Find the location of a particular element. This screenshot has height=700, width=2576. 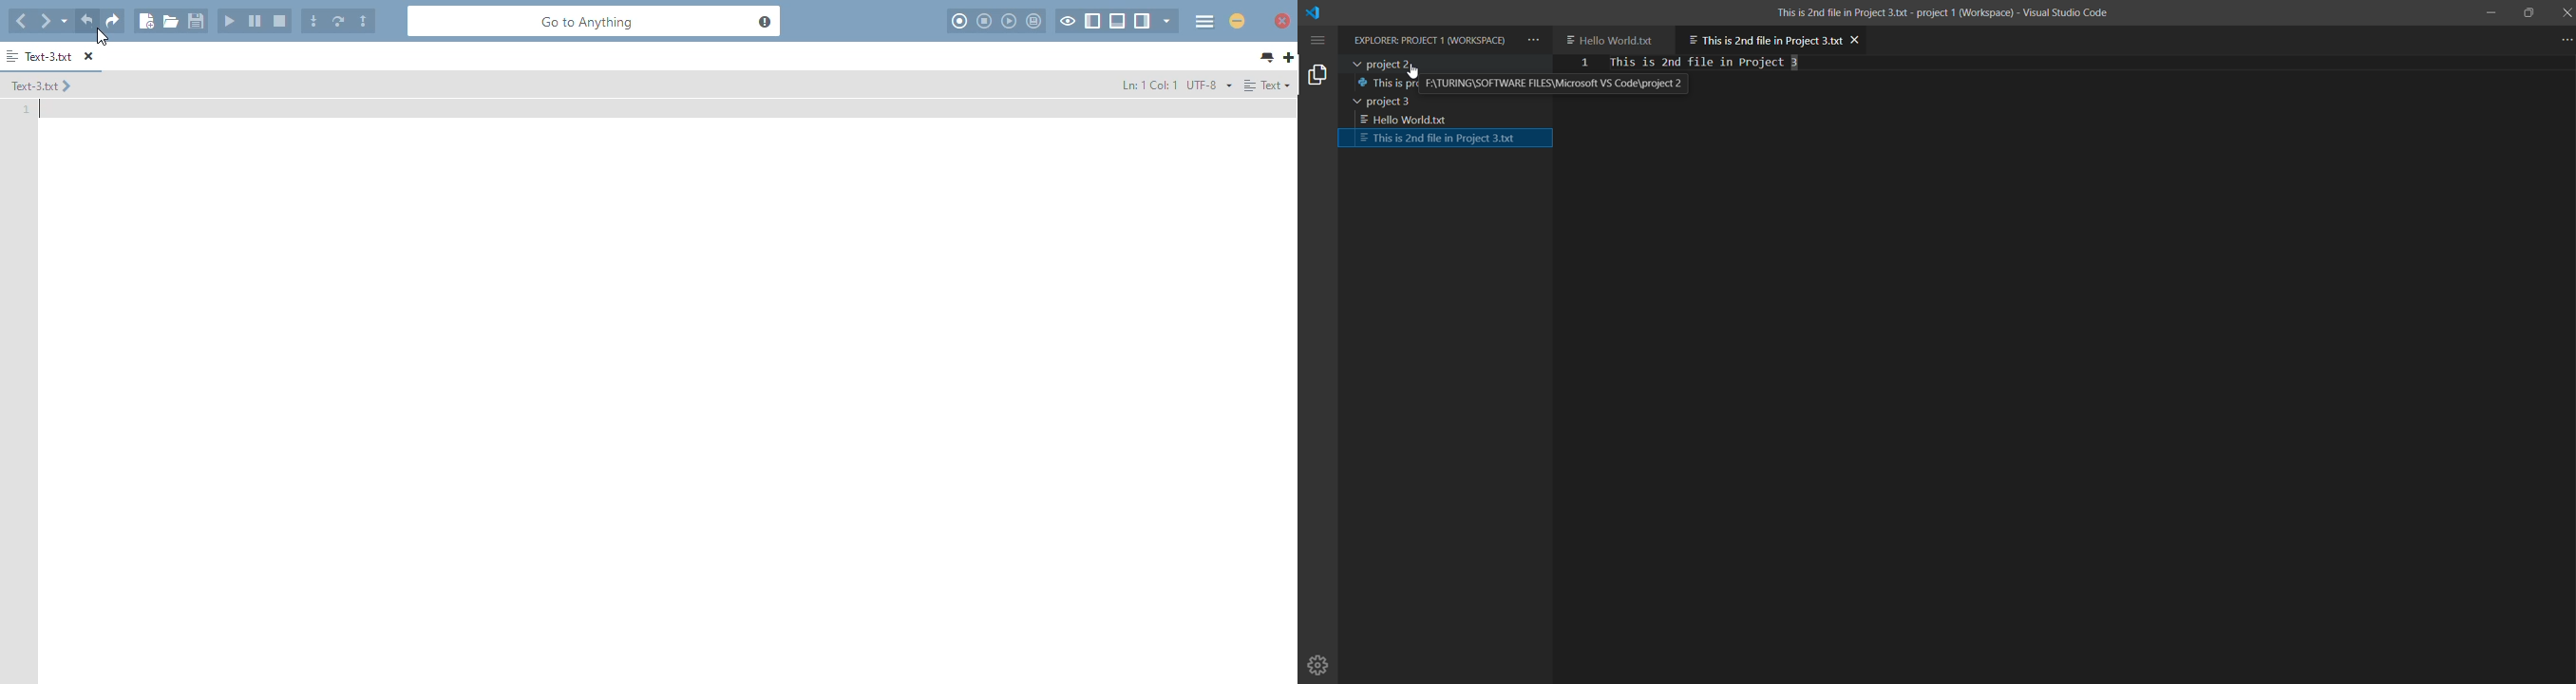

1st file in project 3 is located at coordinates (1442, 120).